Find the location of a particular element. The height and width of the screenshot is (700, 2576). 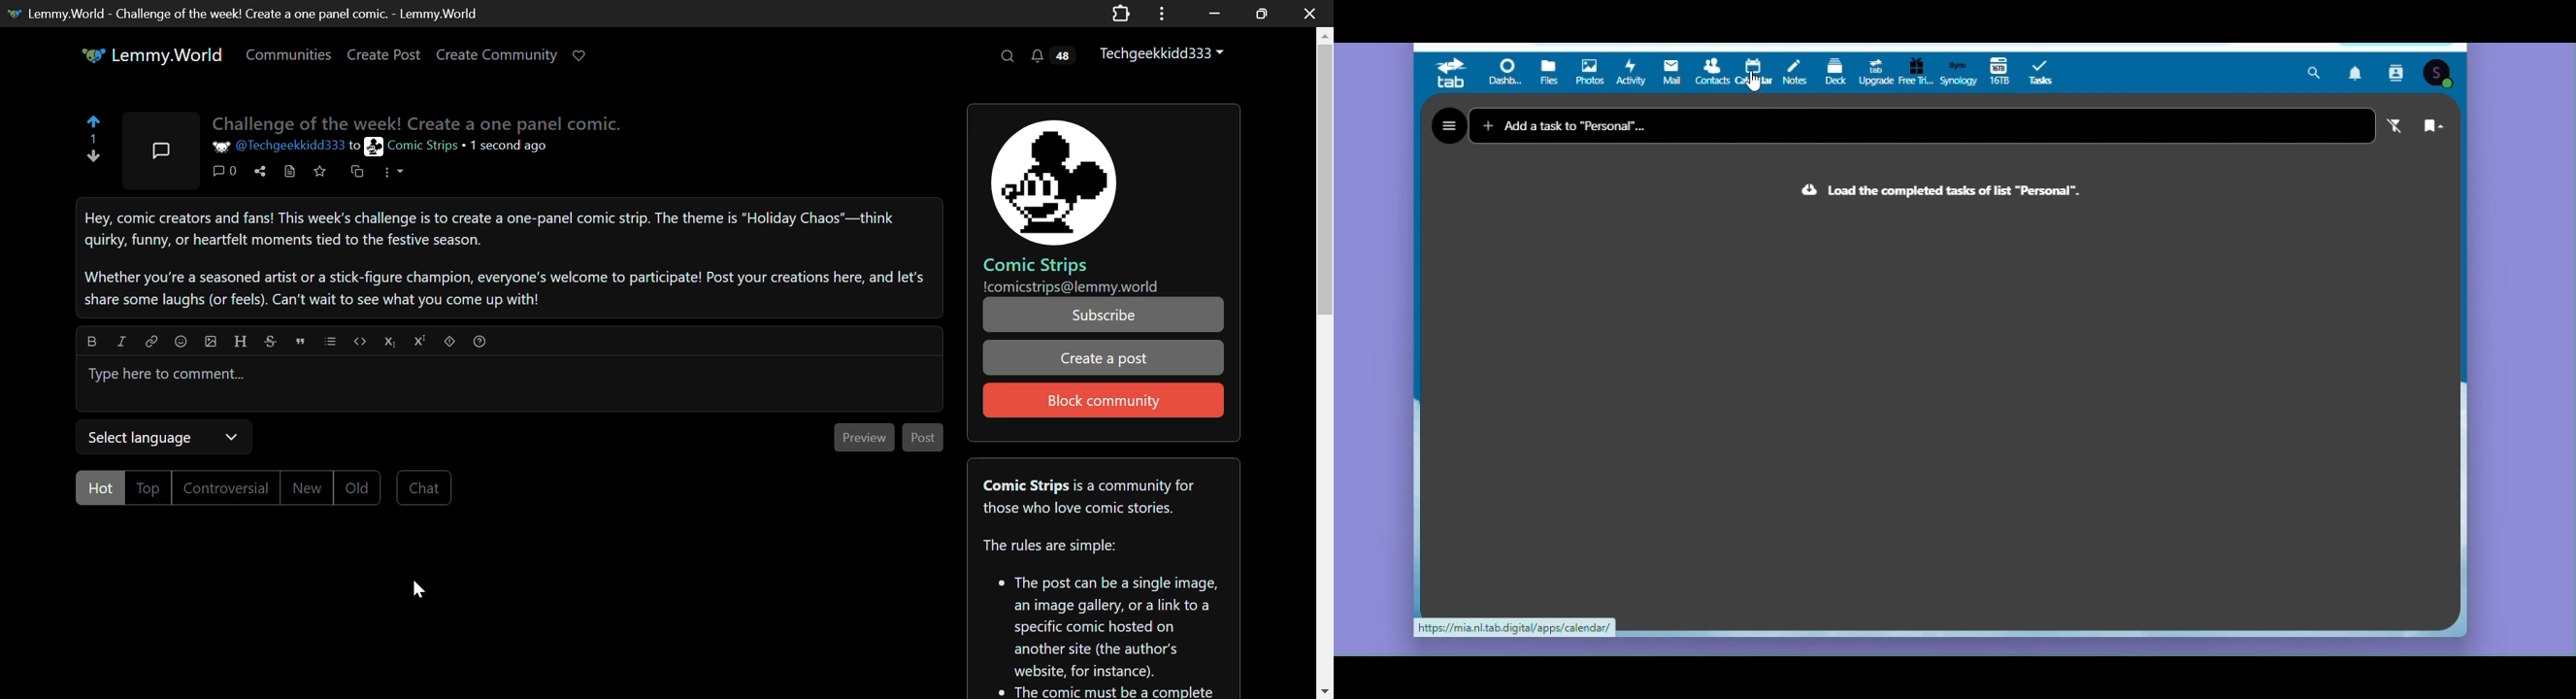

Upgrade is located at coordinates (1874, 72).